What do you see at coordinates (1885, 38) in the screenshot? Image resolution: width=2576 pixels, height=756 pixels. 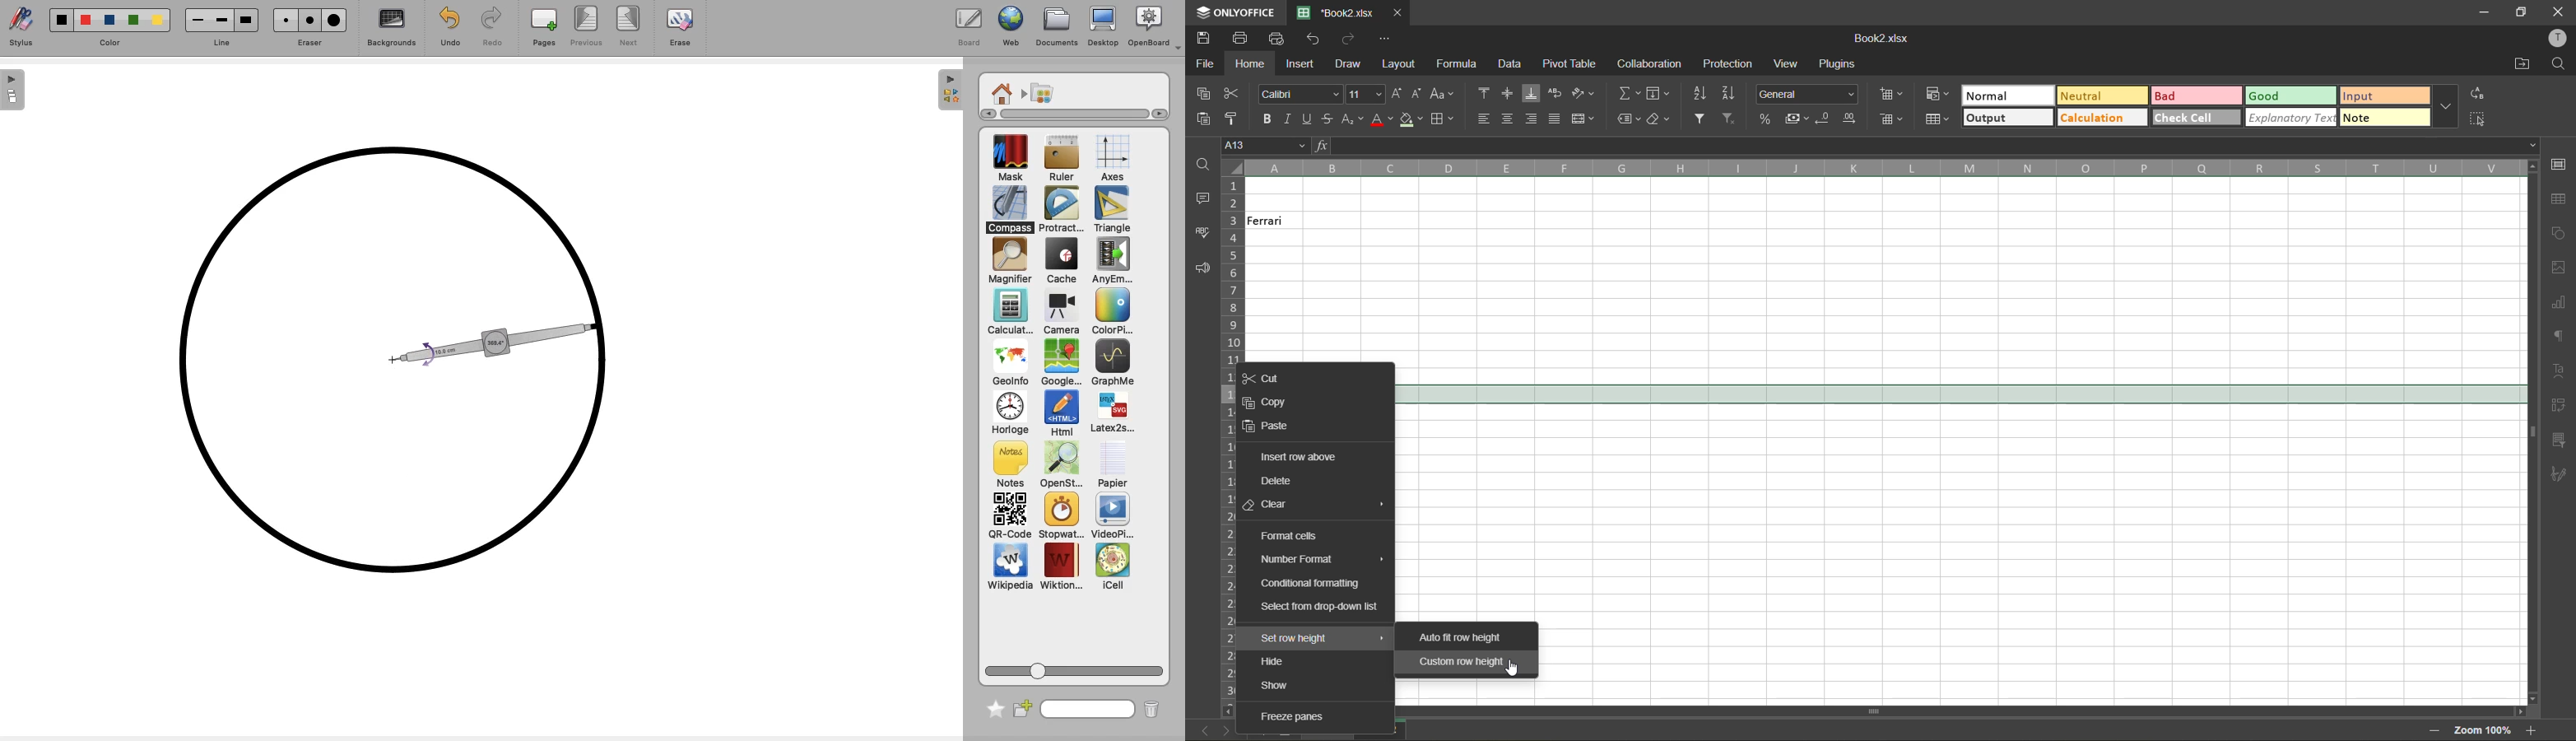 I see `filename` at bounding box center [1885, 38].